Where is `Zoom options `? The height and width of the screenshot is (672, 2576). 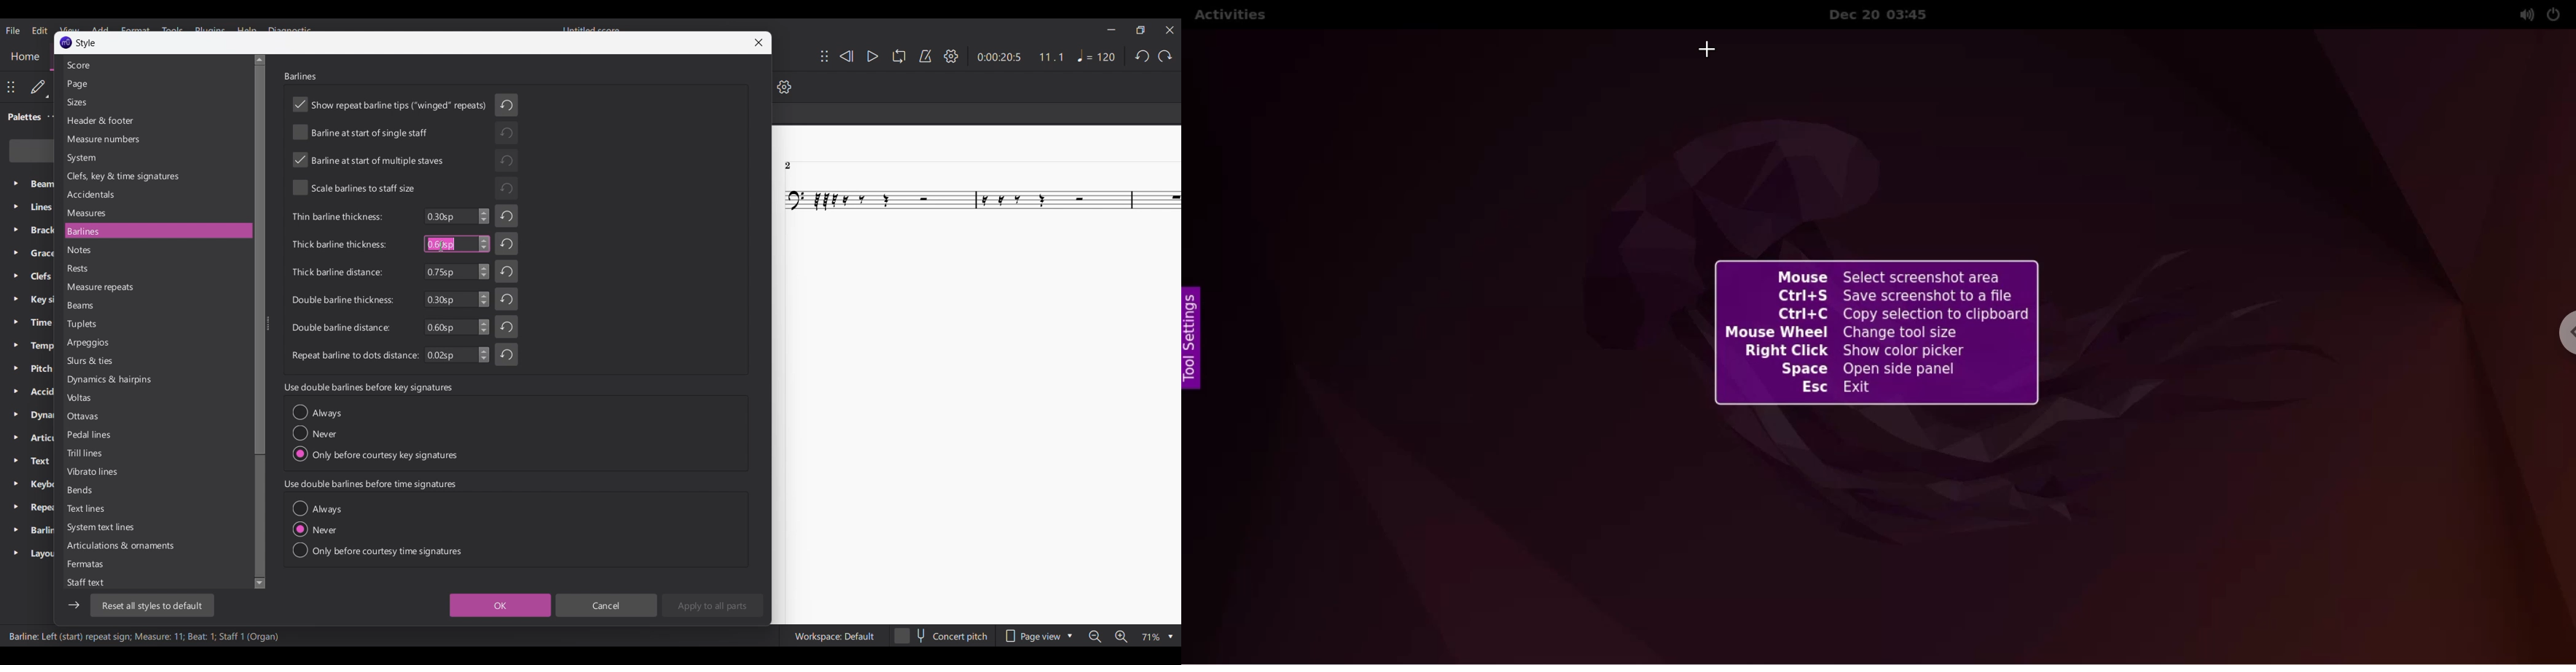 Zoom options  is located at coordinates (1157, 637).